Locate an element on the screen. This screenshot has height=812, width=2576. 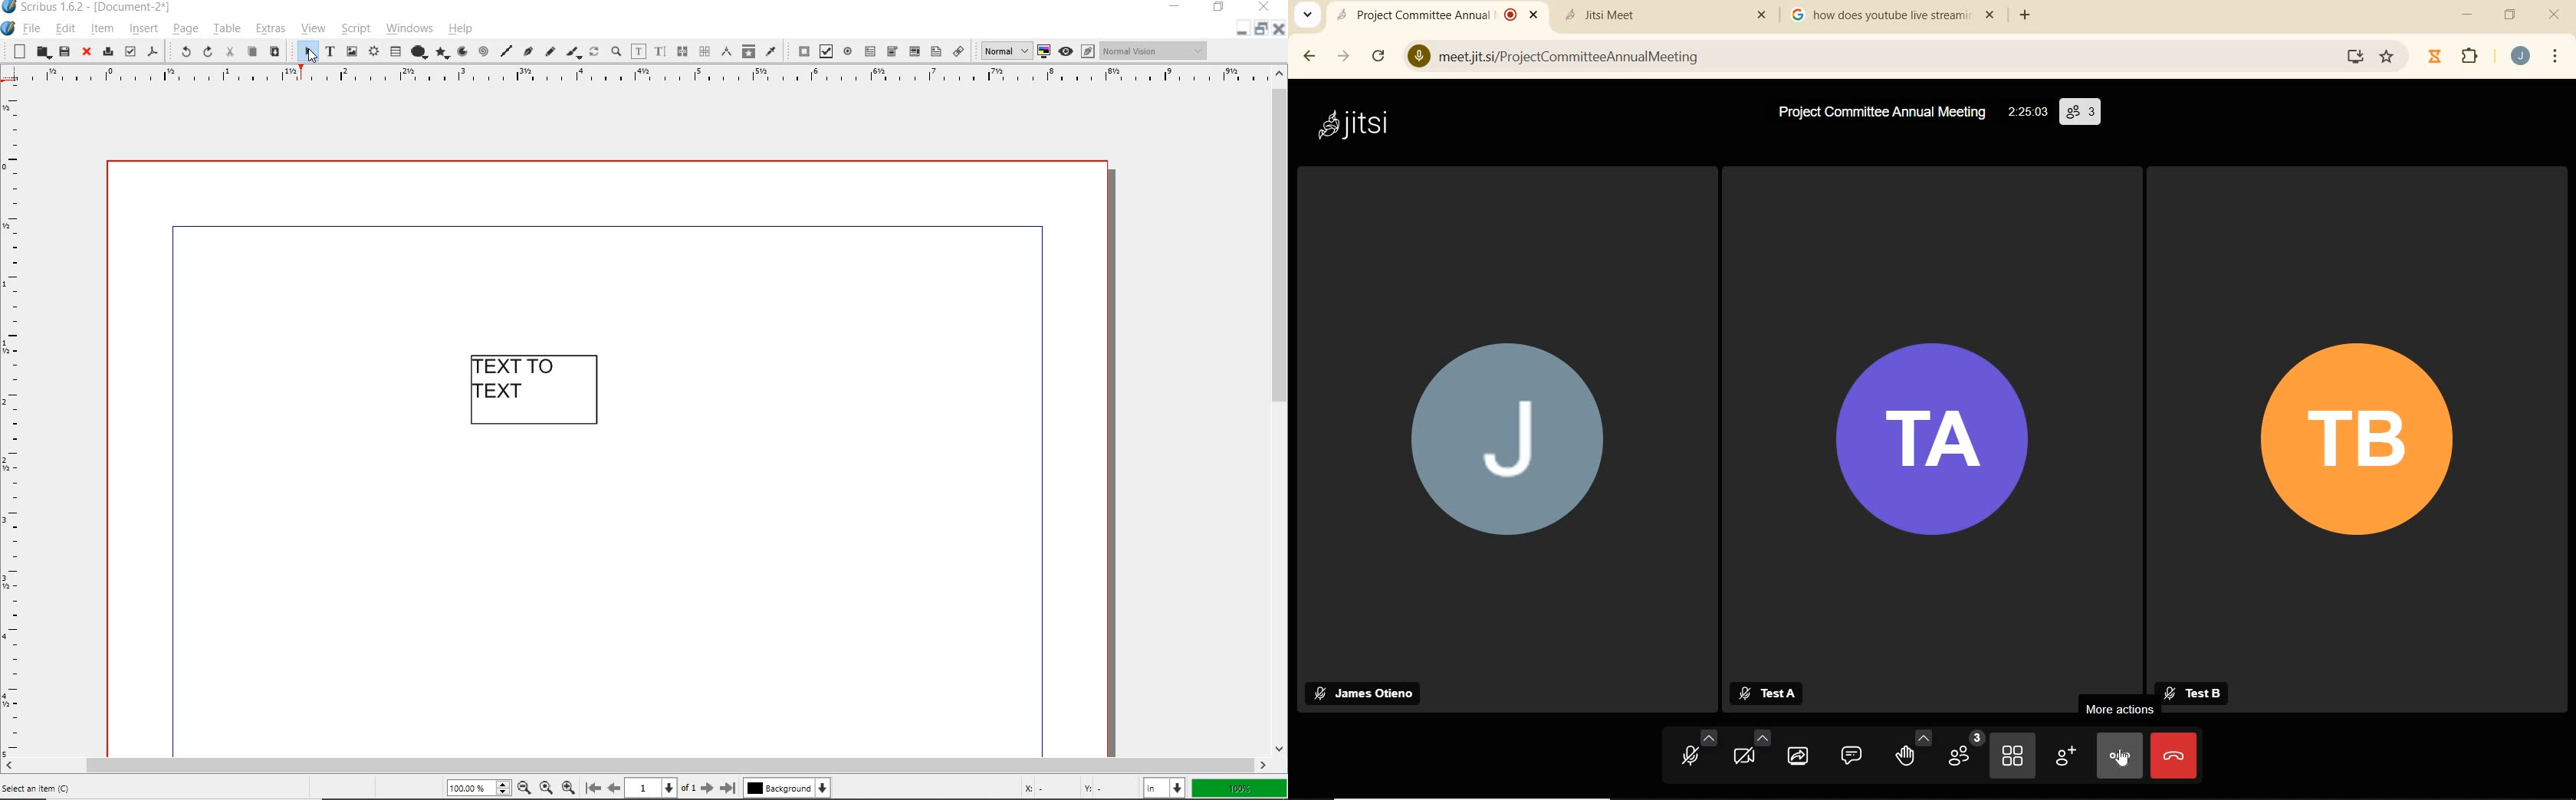
pdf check box is located at coordinates (826, 51).